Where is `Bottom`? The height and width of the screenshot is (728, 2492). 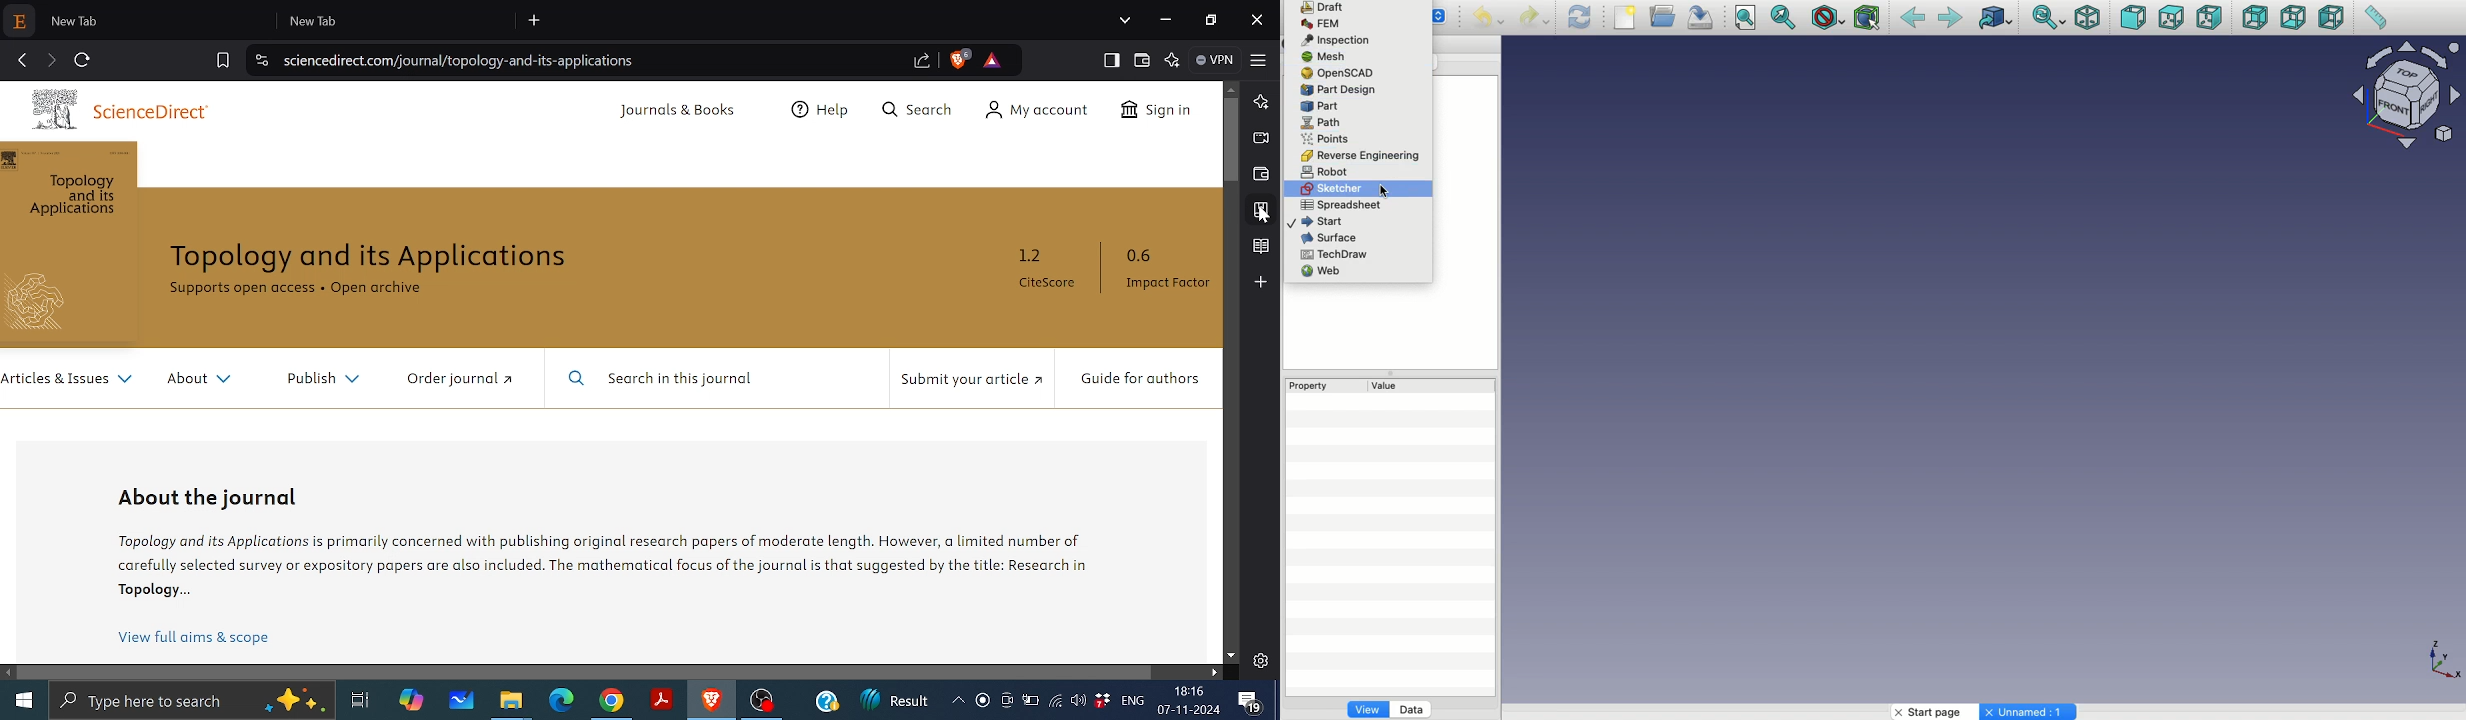
Bottom is located at coordinates (2293, 19).